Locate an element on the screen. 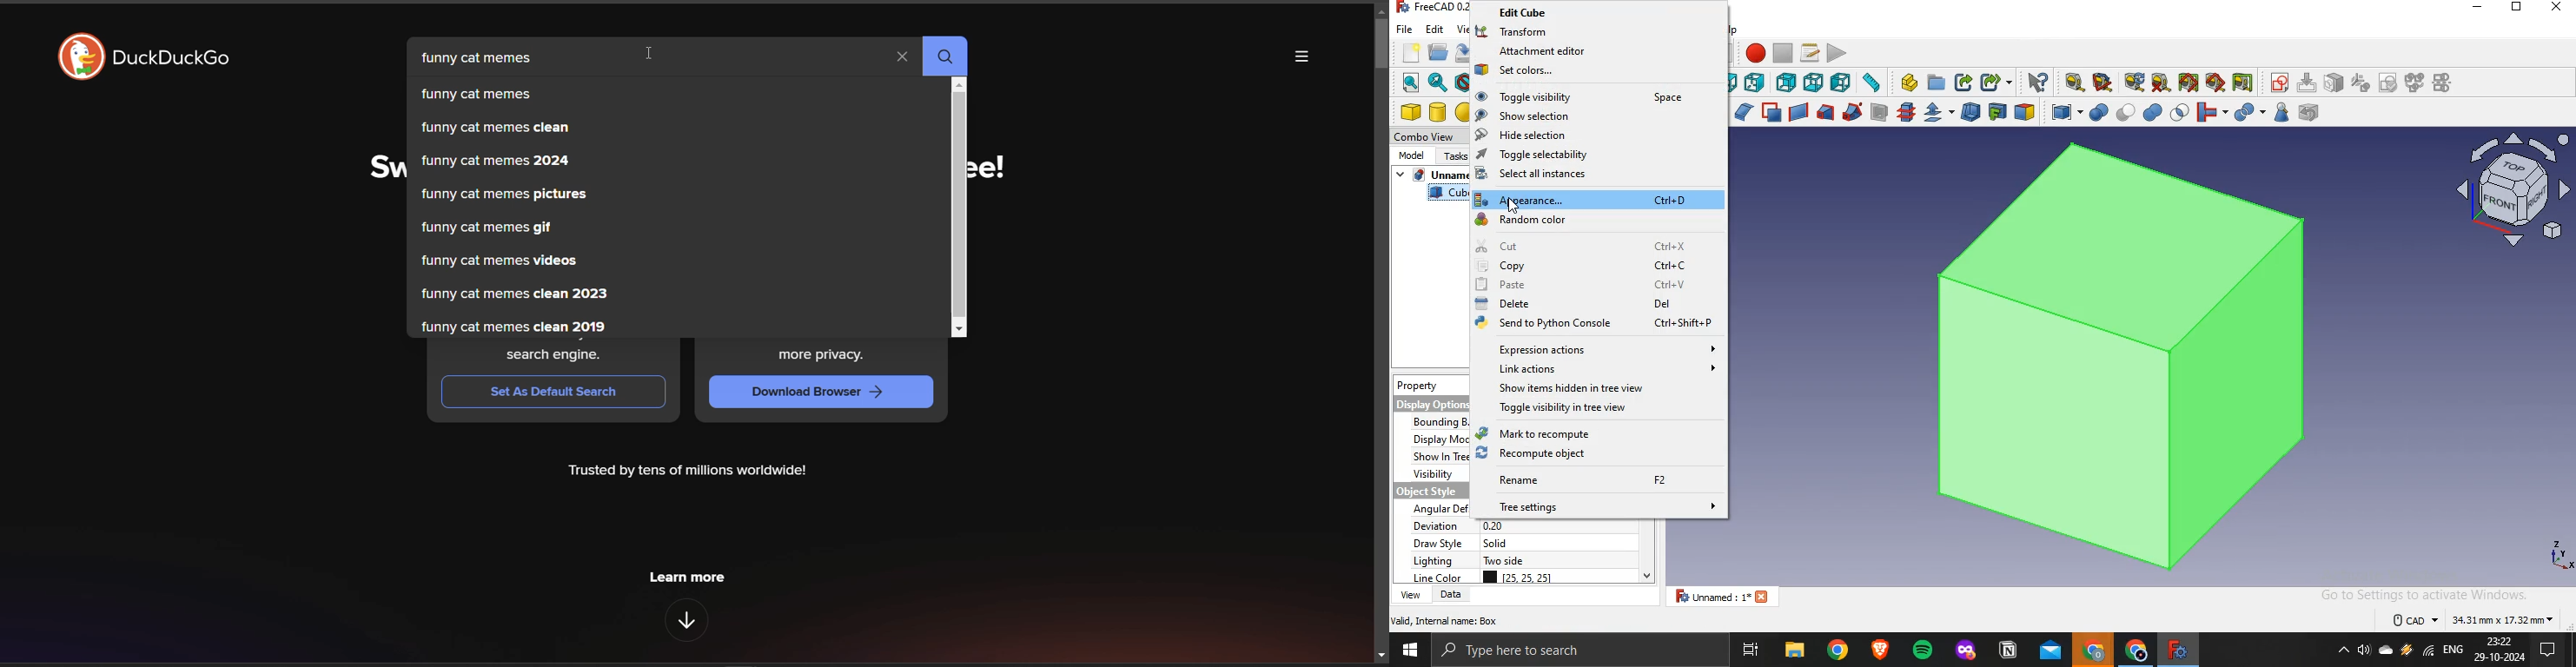 The height and width of the screenshot is (672, 2576). minimize is located at coordinates (2477, 8).